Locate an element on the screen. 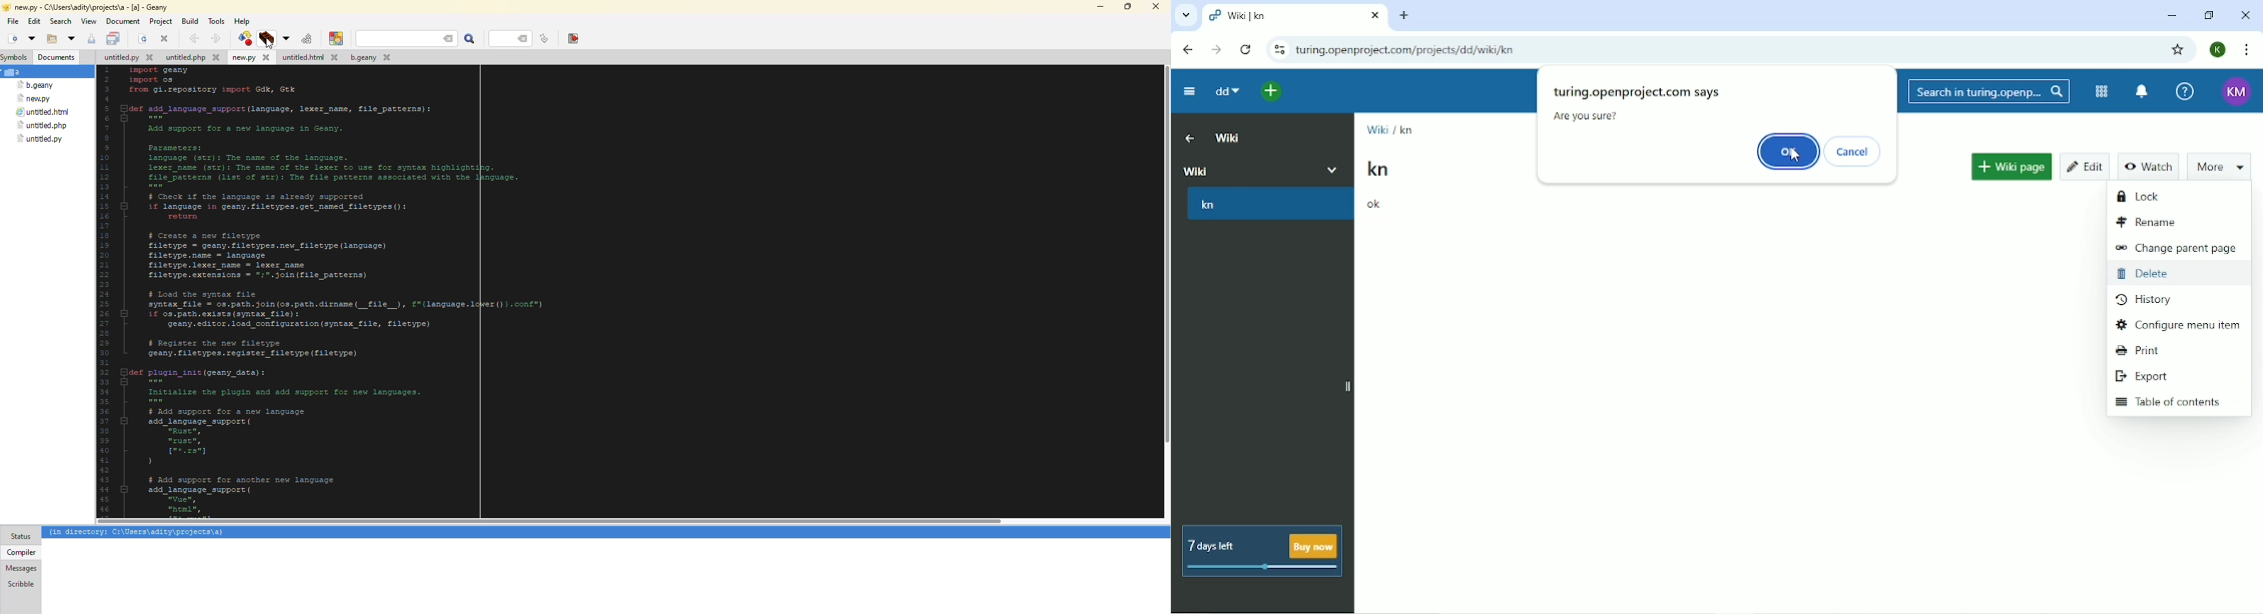 The image size is (2268, 616). Collapse project menu is located at coordinates (1188, 92).